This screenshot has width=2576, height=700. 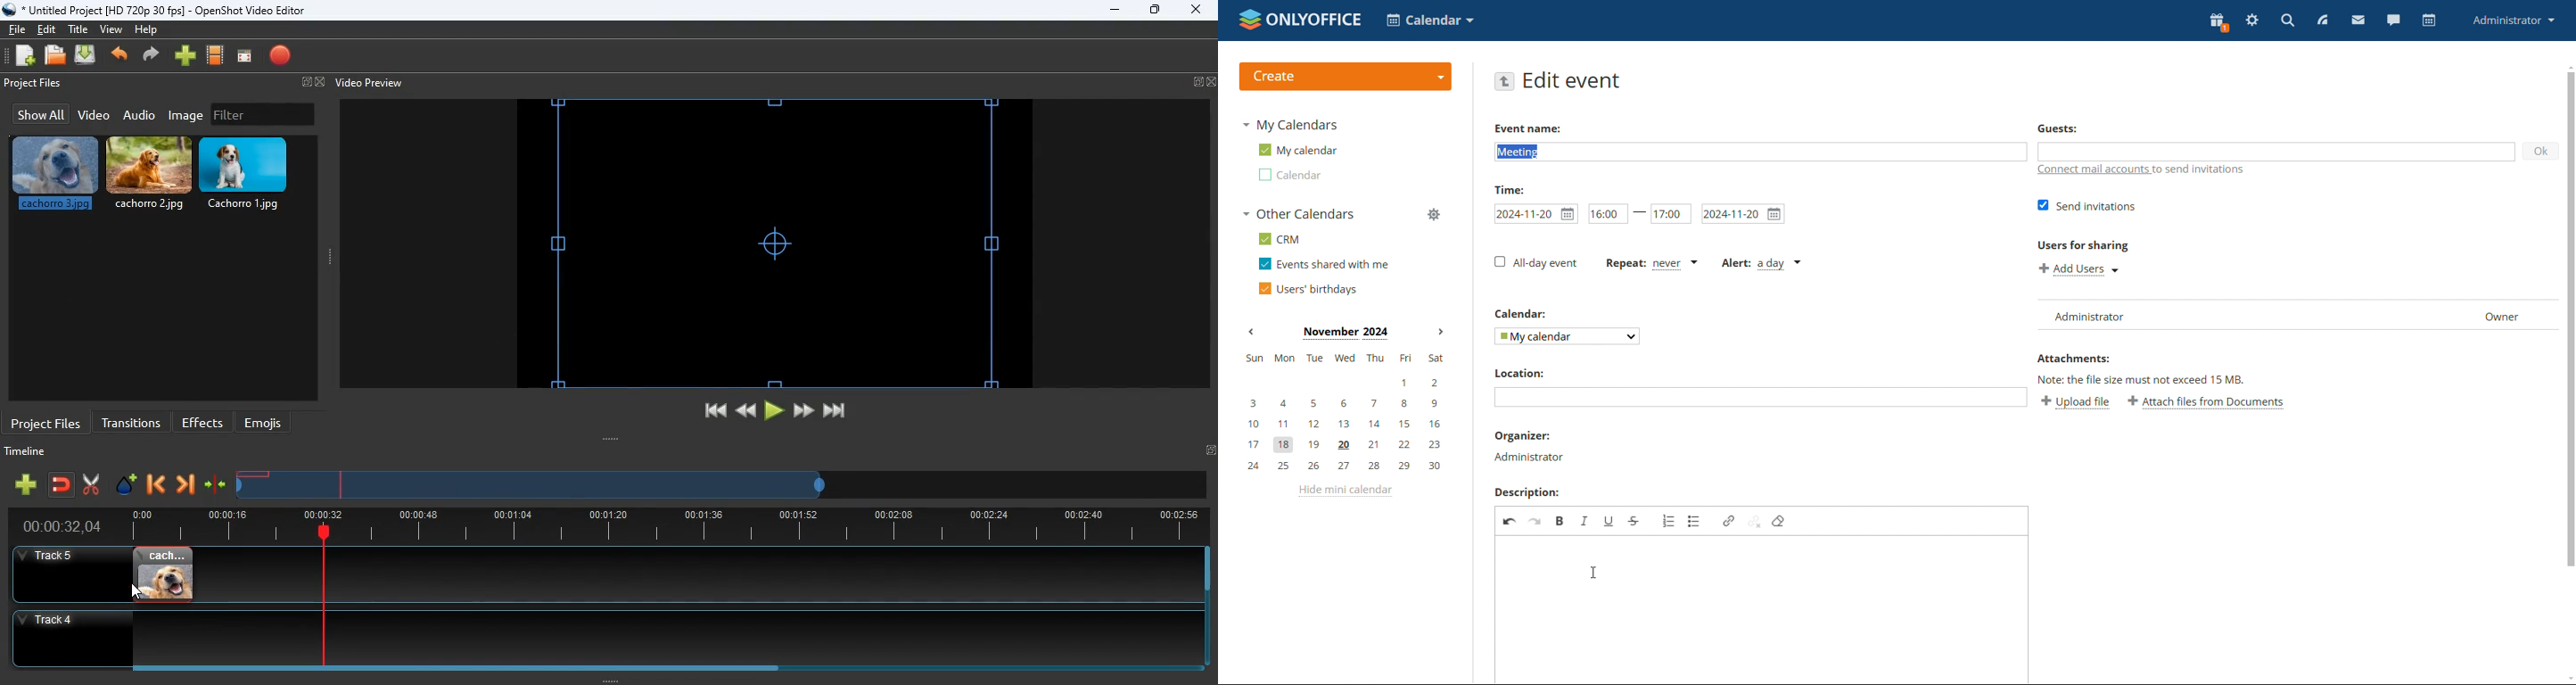 What do you see at coordinates (1347, 77) in the screenshot?
I see `create` at bounding box center [1347, 77].